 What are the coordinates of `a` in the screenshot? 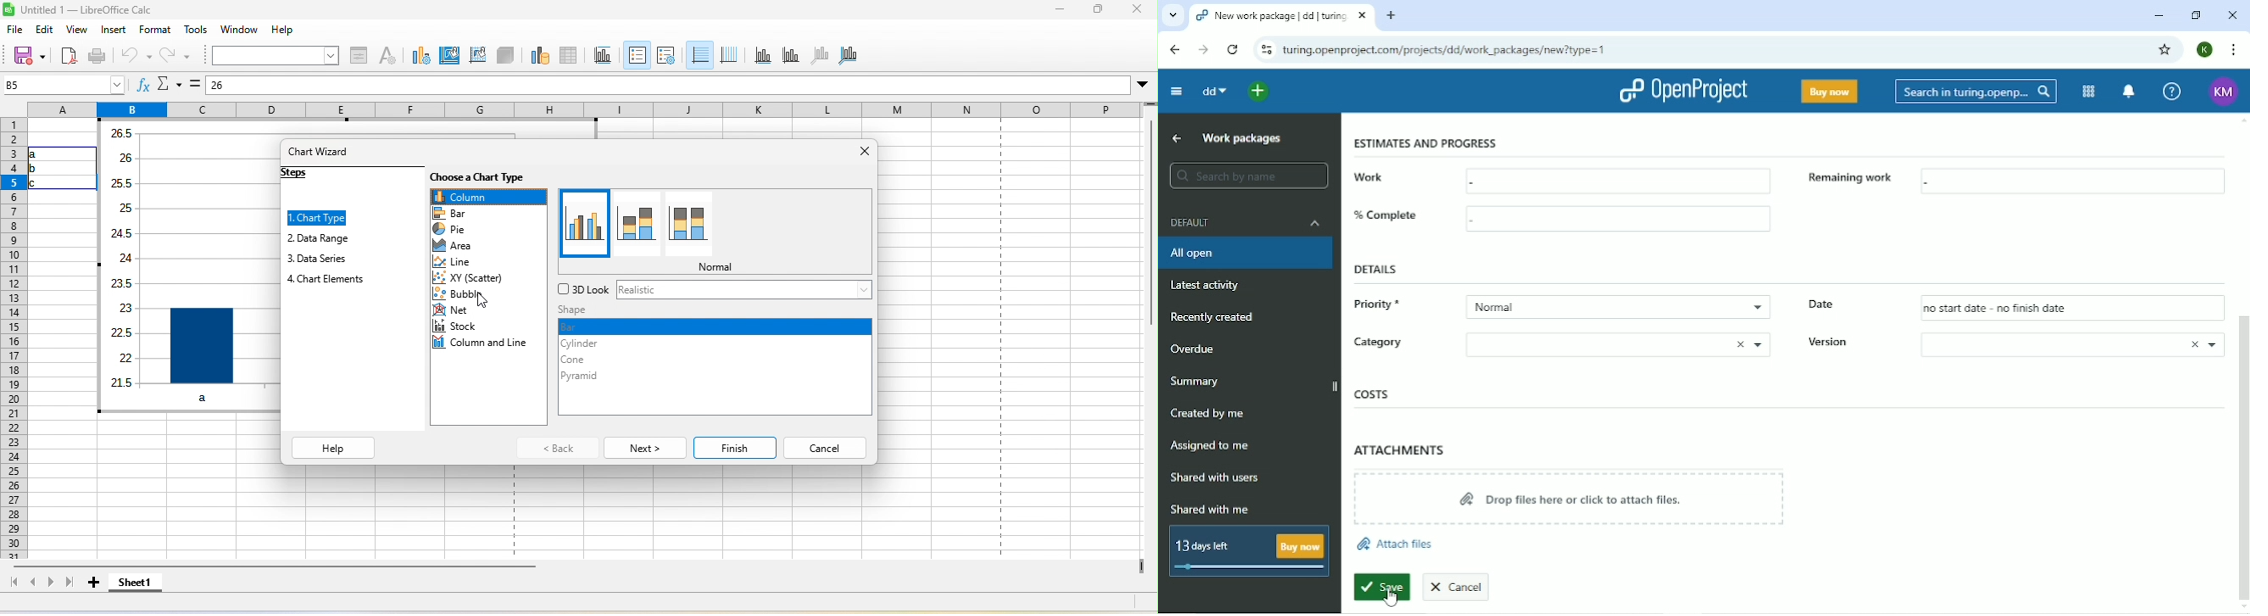 It's located at (43, 154).